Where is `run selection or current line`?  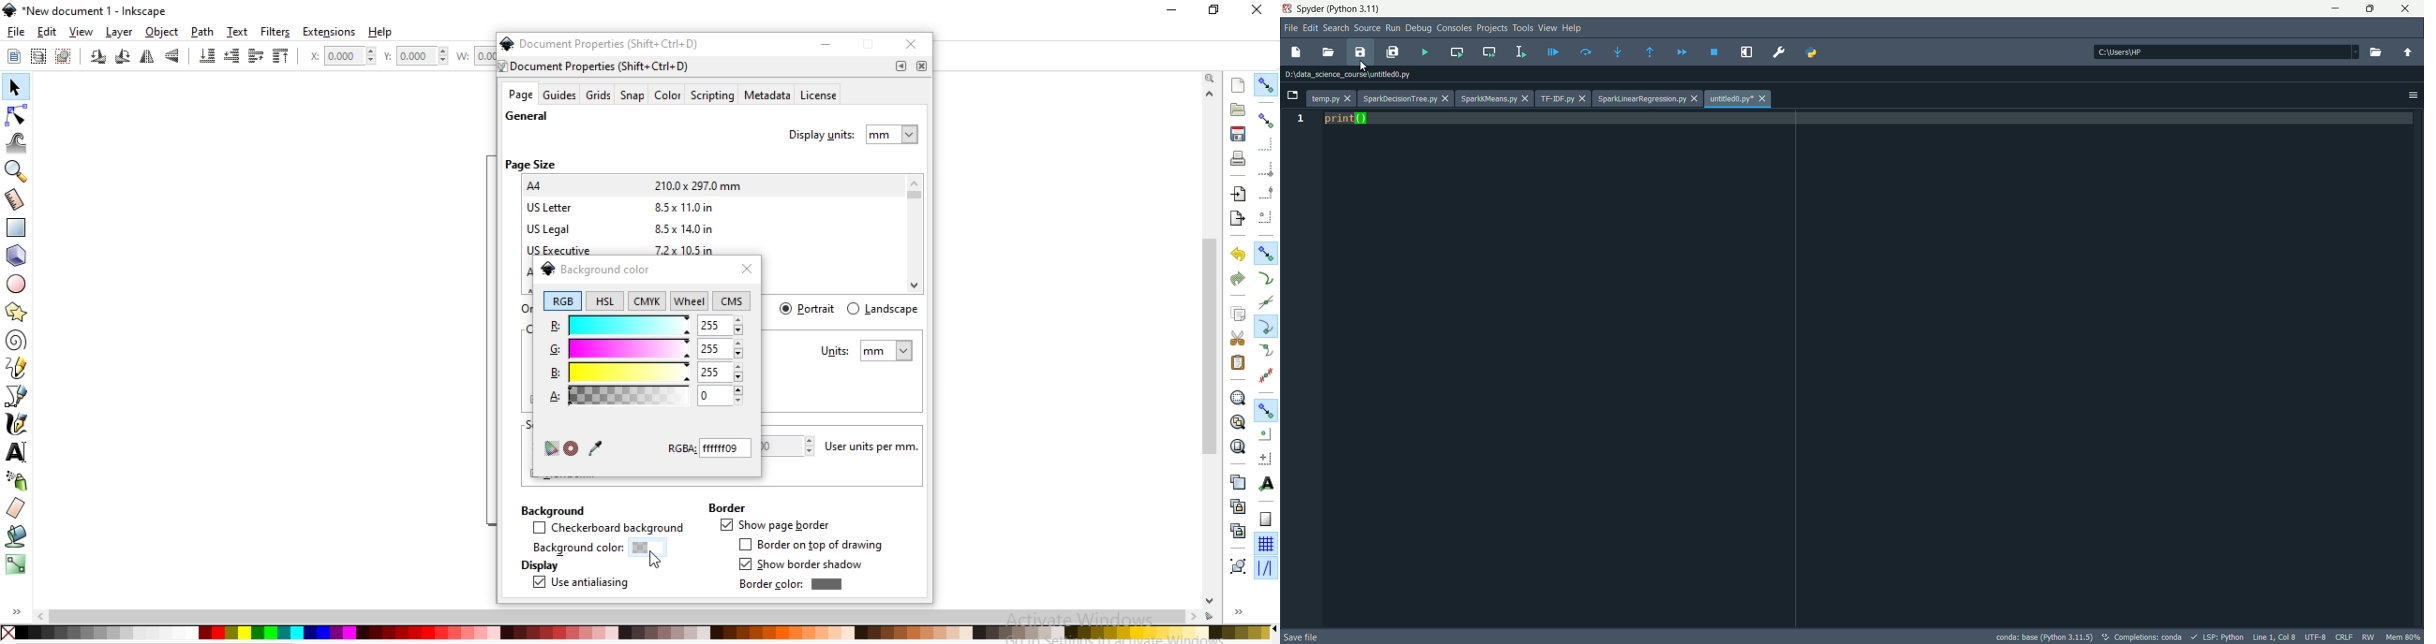
run selection or current line is located at coordinates (1520, 53).